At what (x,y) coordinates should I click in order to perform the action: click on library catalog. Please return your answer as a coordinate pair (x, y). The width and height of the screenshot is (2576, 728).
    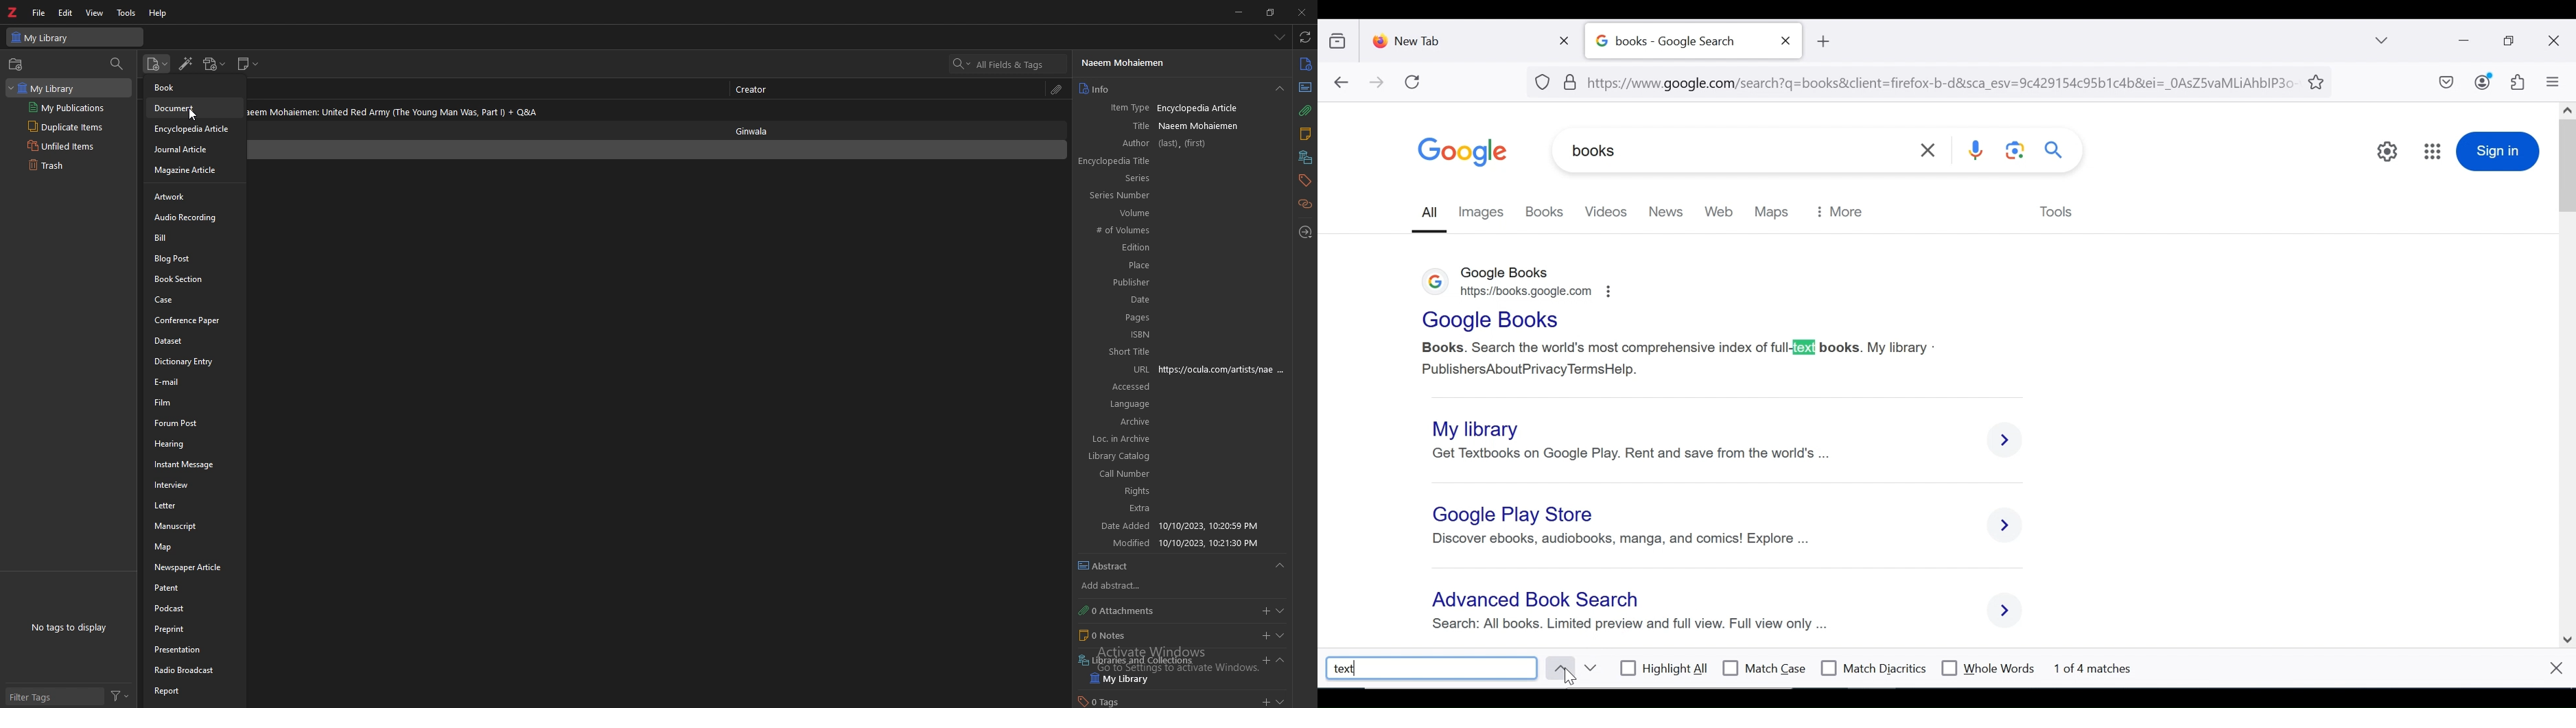
    Looking at the image, I should click on (1116, 458).